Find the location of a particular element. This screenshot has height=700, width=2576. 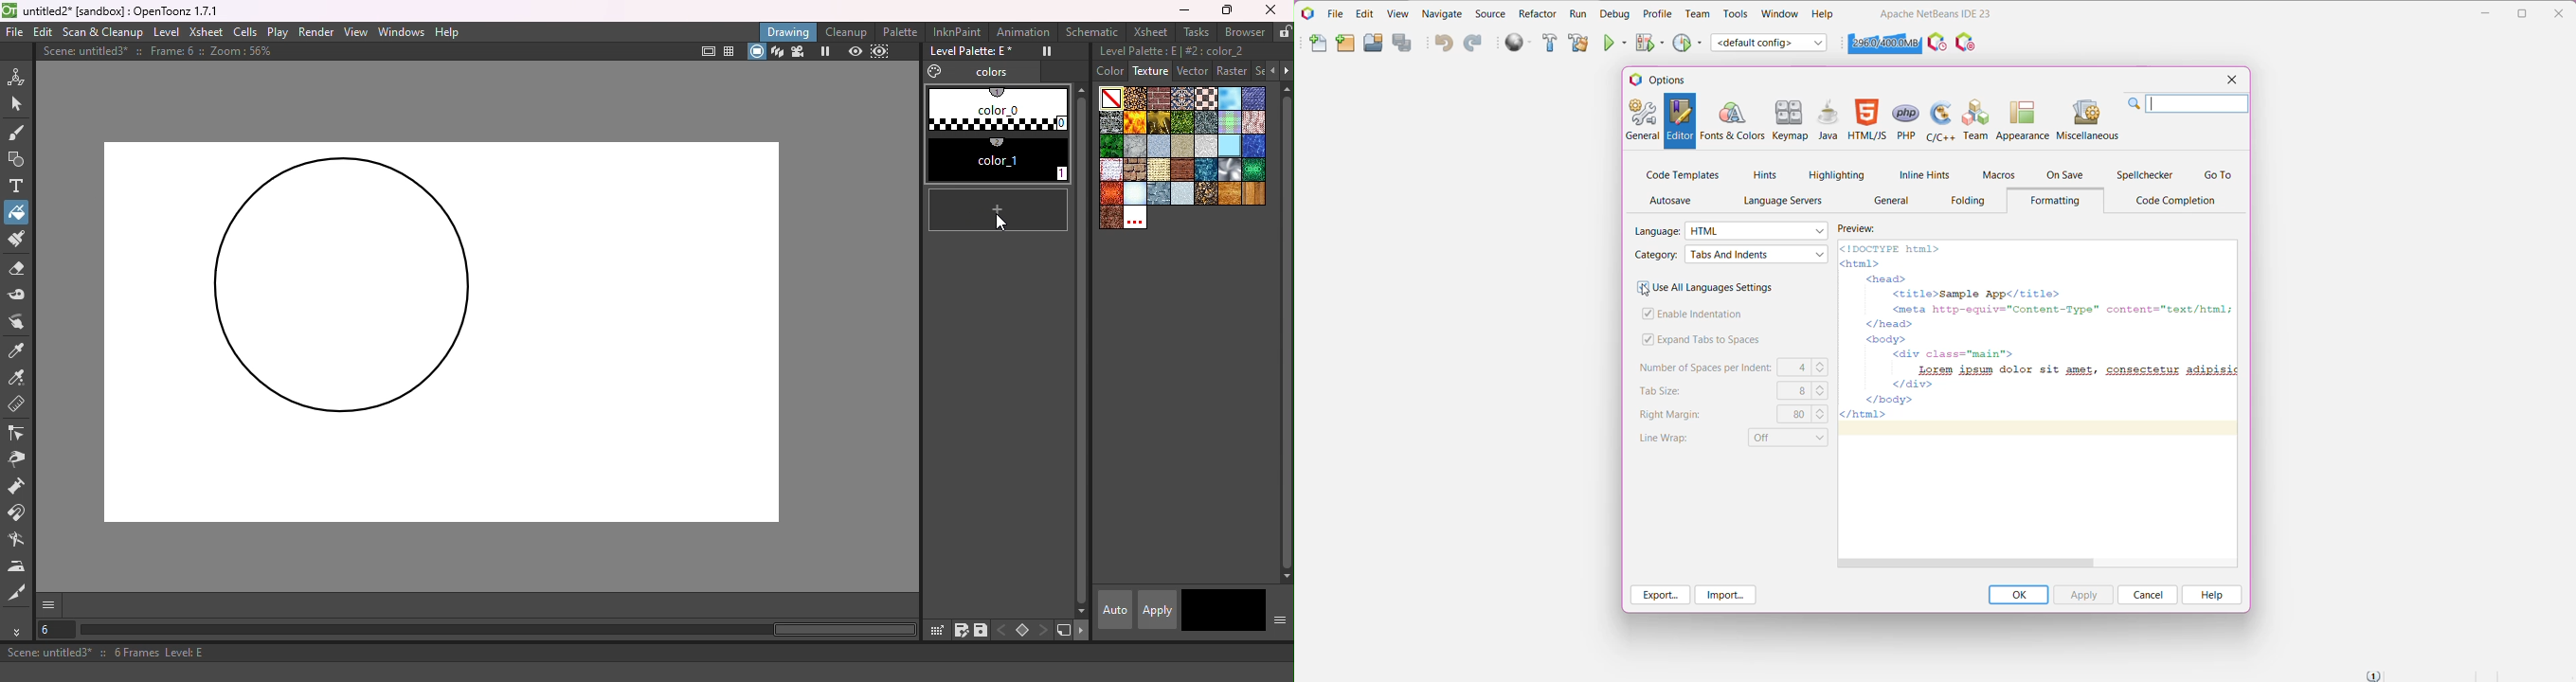

Texture is located at coordinates (1149, 70).